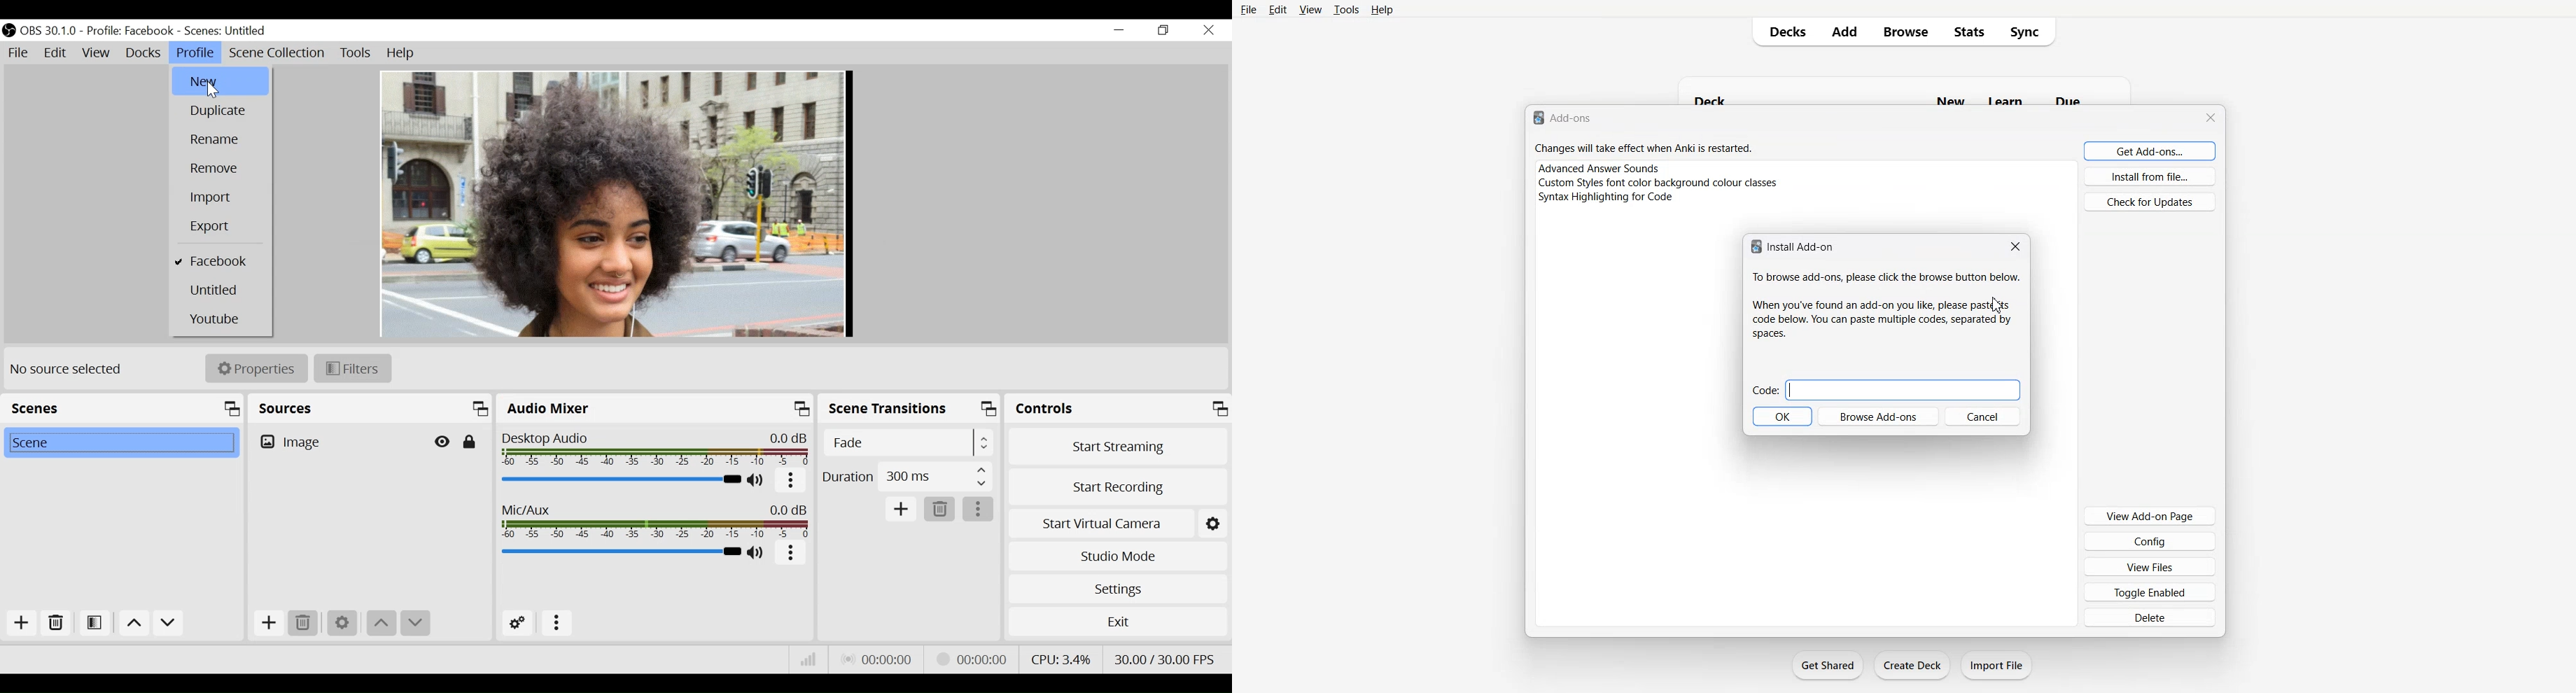 The image size is (2576, 700). What do you see at coordinates (1118, 445) in the screenshot?
I see `Start Streaming` at bounding box center [1118, 445].